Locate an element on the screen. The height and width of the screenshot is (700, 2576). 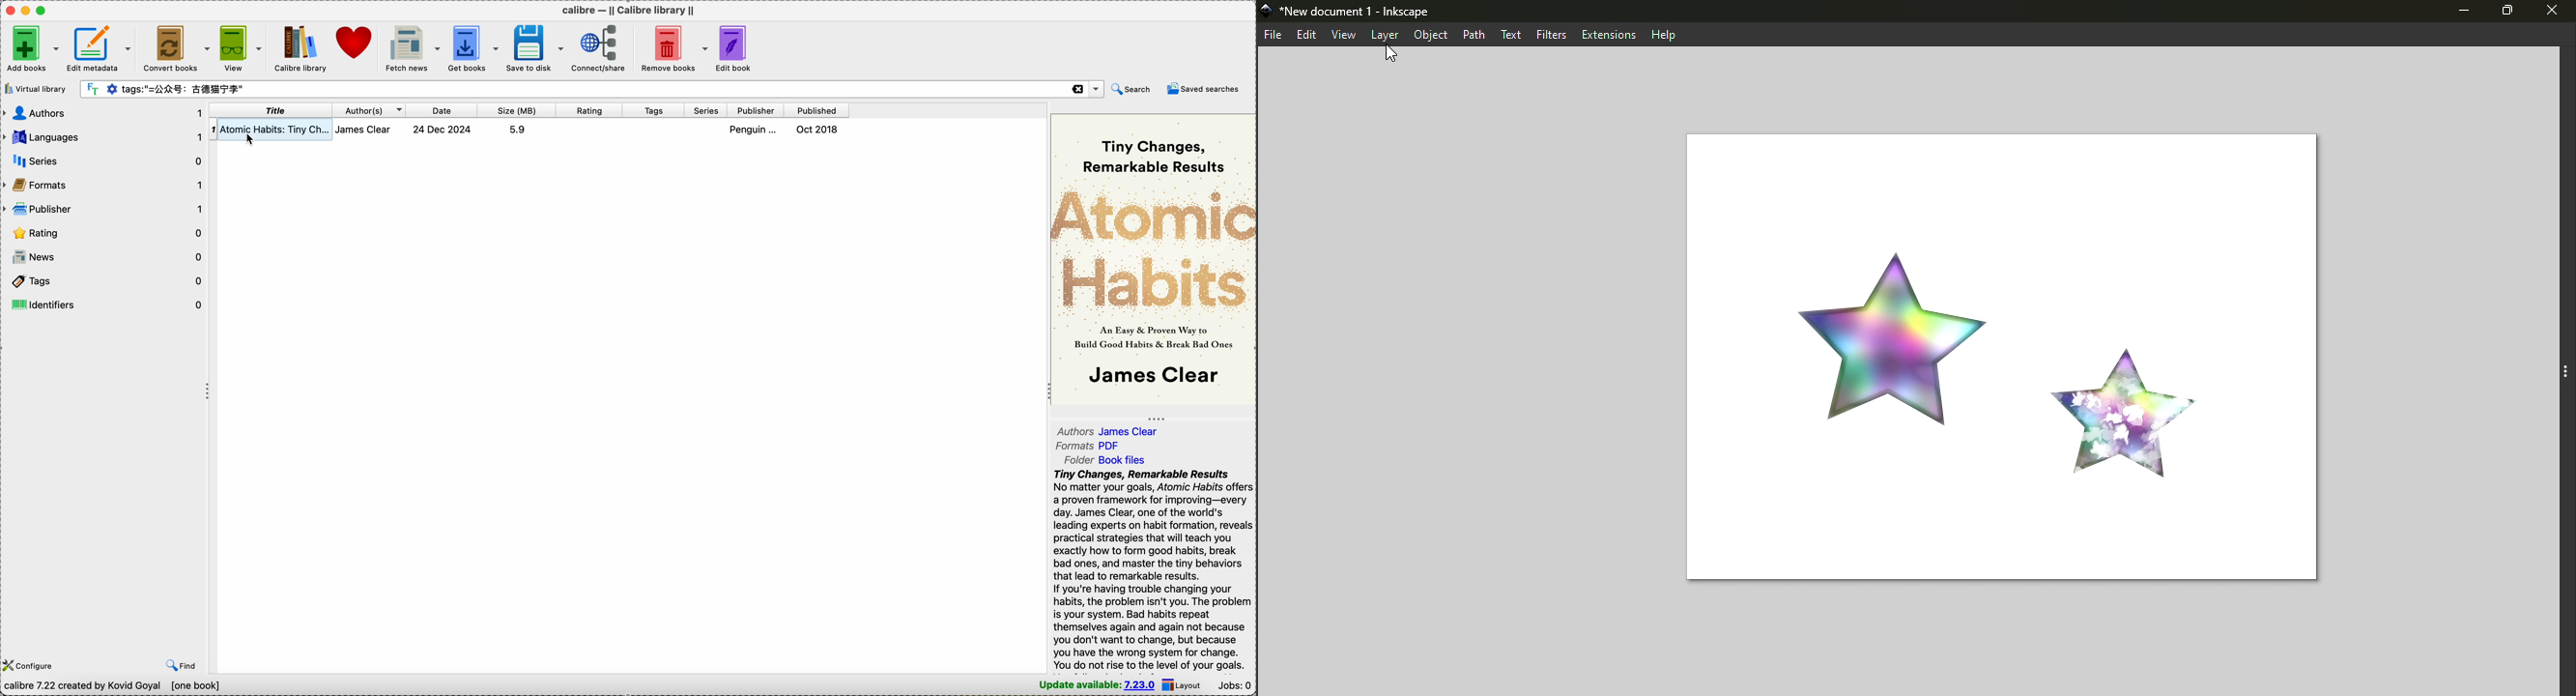
formats is located at coordinates (104, 184).